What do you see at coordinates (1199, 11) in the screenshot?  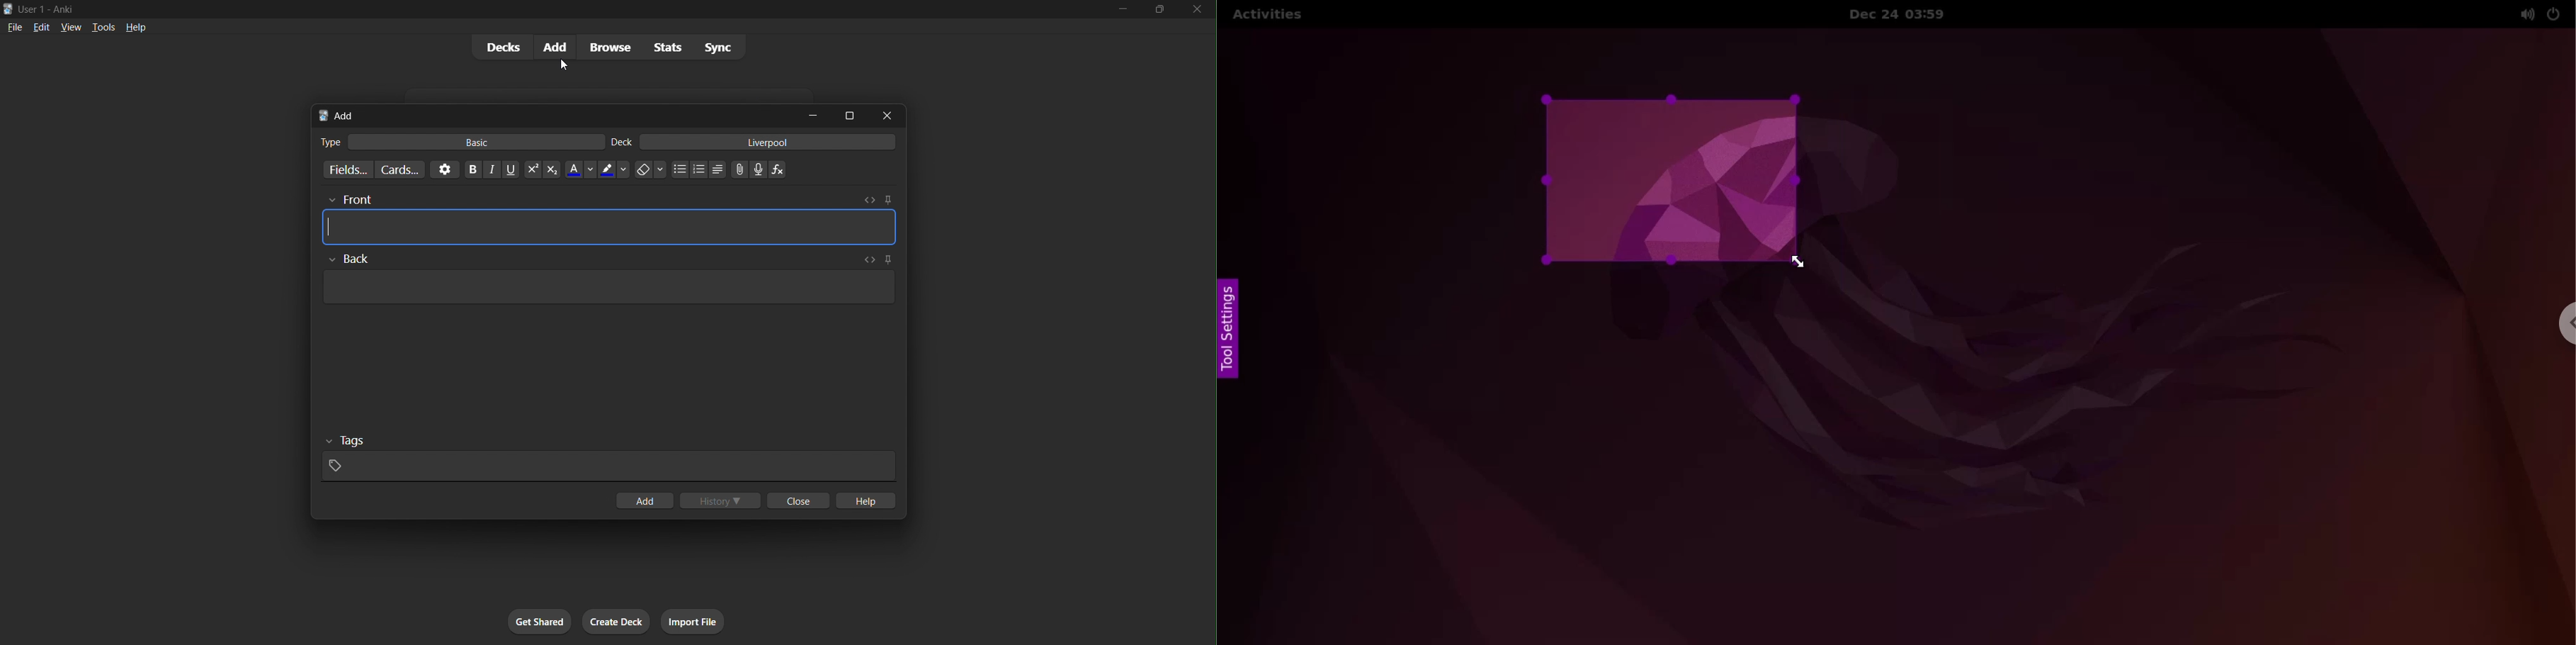 I see `close` at bounding box center [1199, 11].